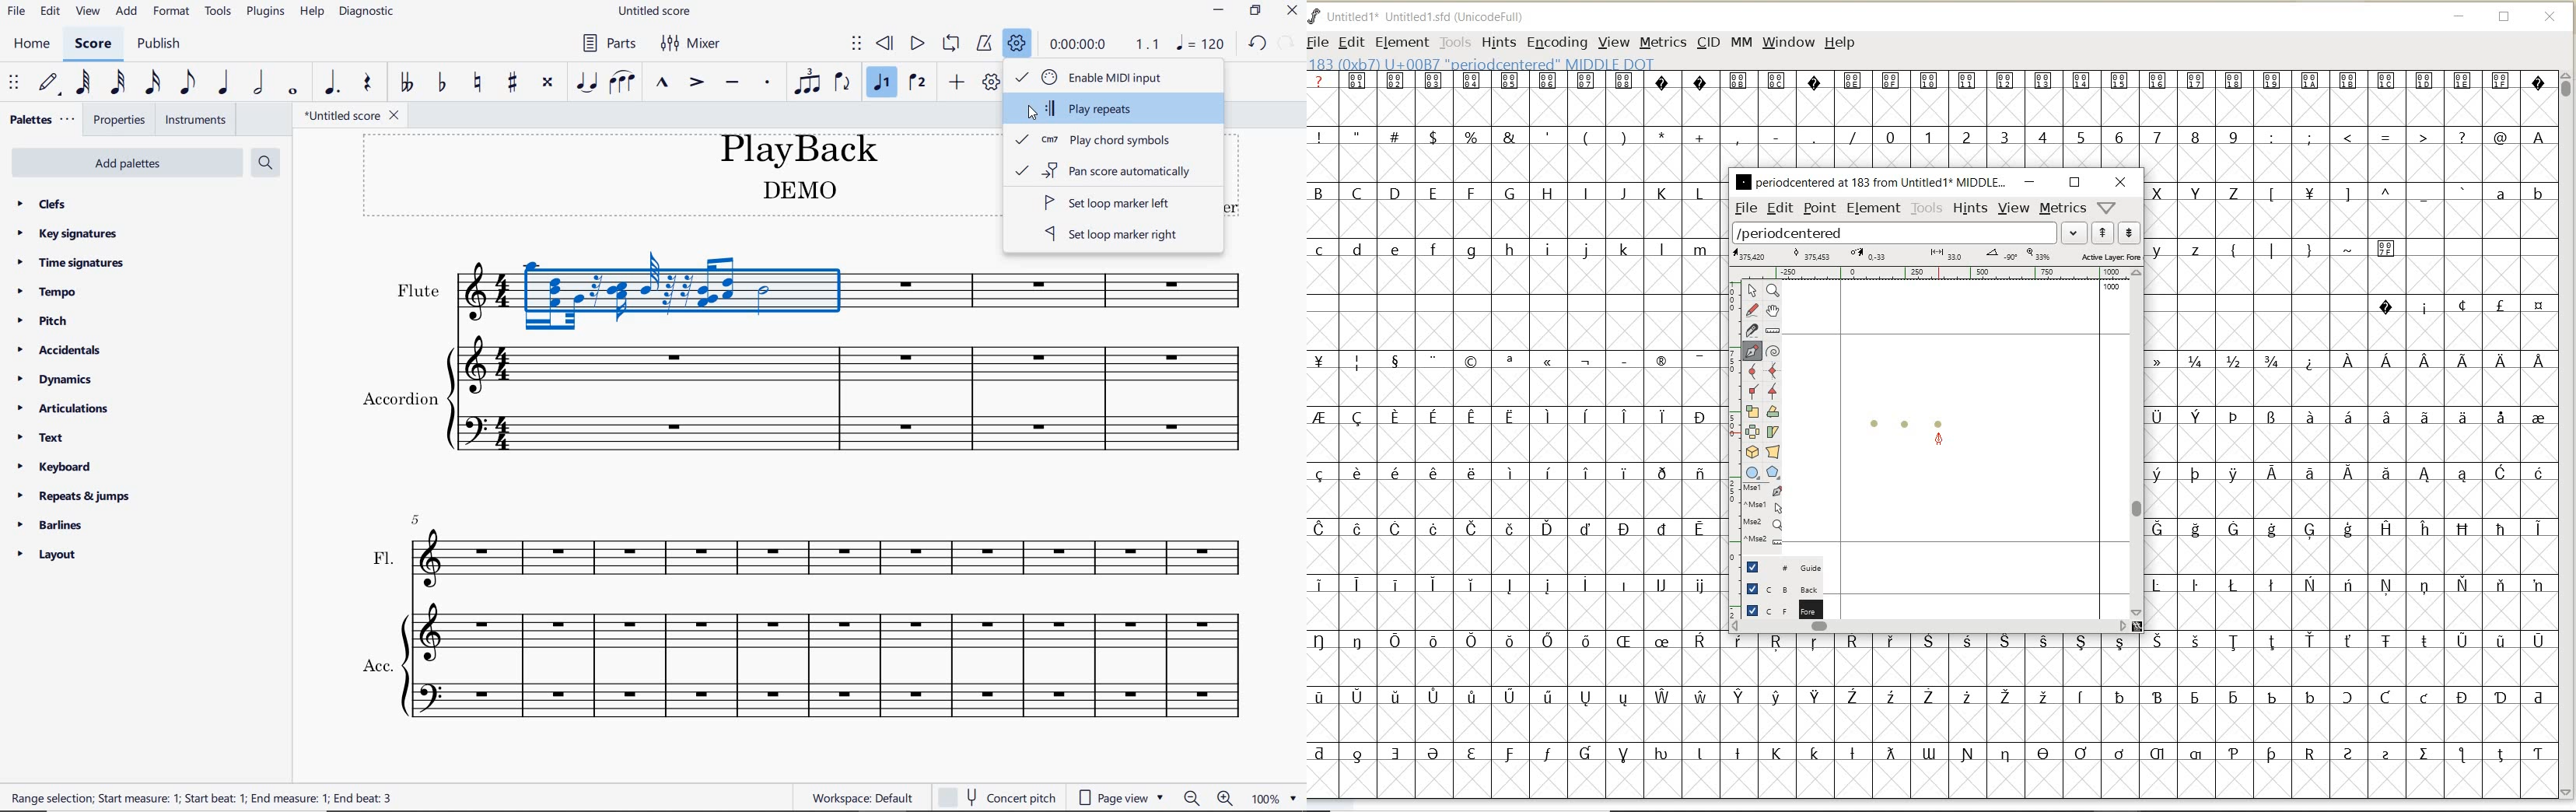  What do you see at coordinates (2460, 19) in the screenshot?
I see `MINIMIZE` at bounding box center [2460, 19].